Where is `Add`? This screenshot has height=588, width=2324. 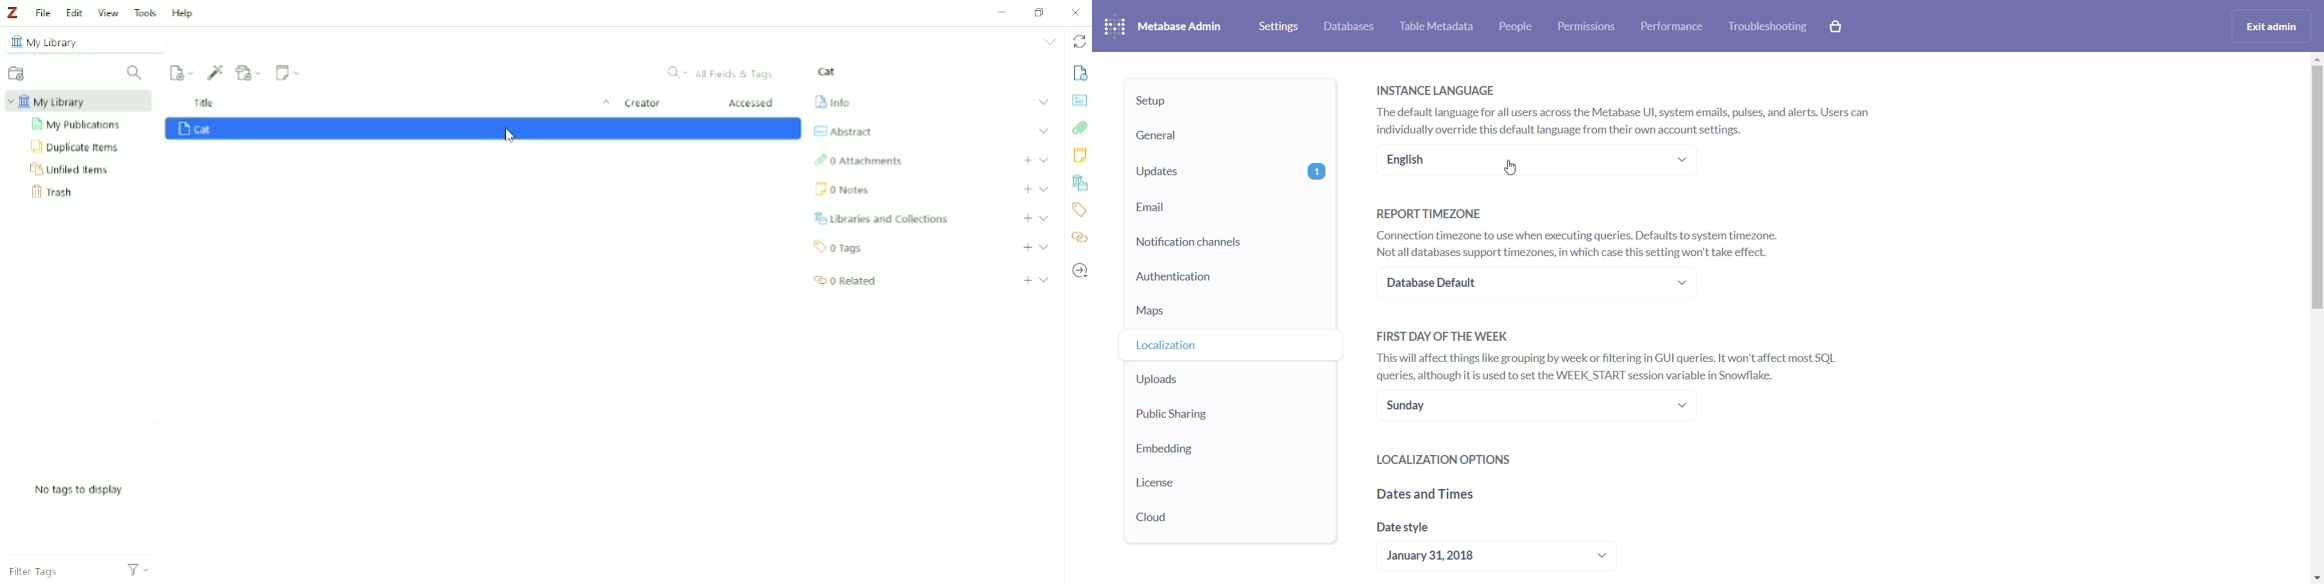
Add is located at coordinates (1027, 189).